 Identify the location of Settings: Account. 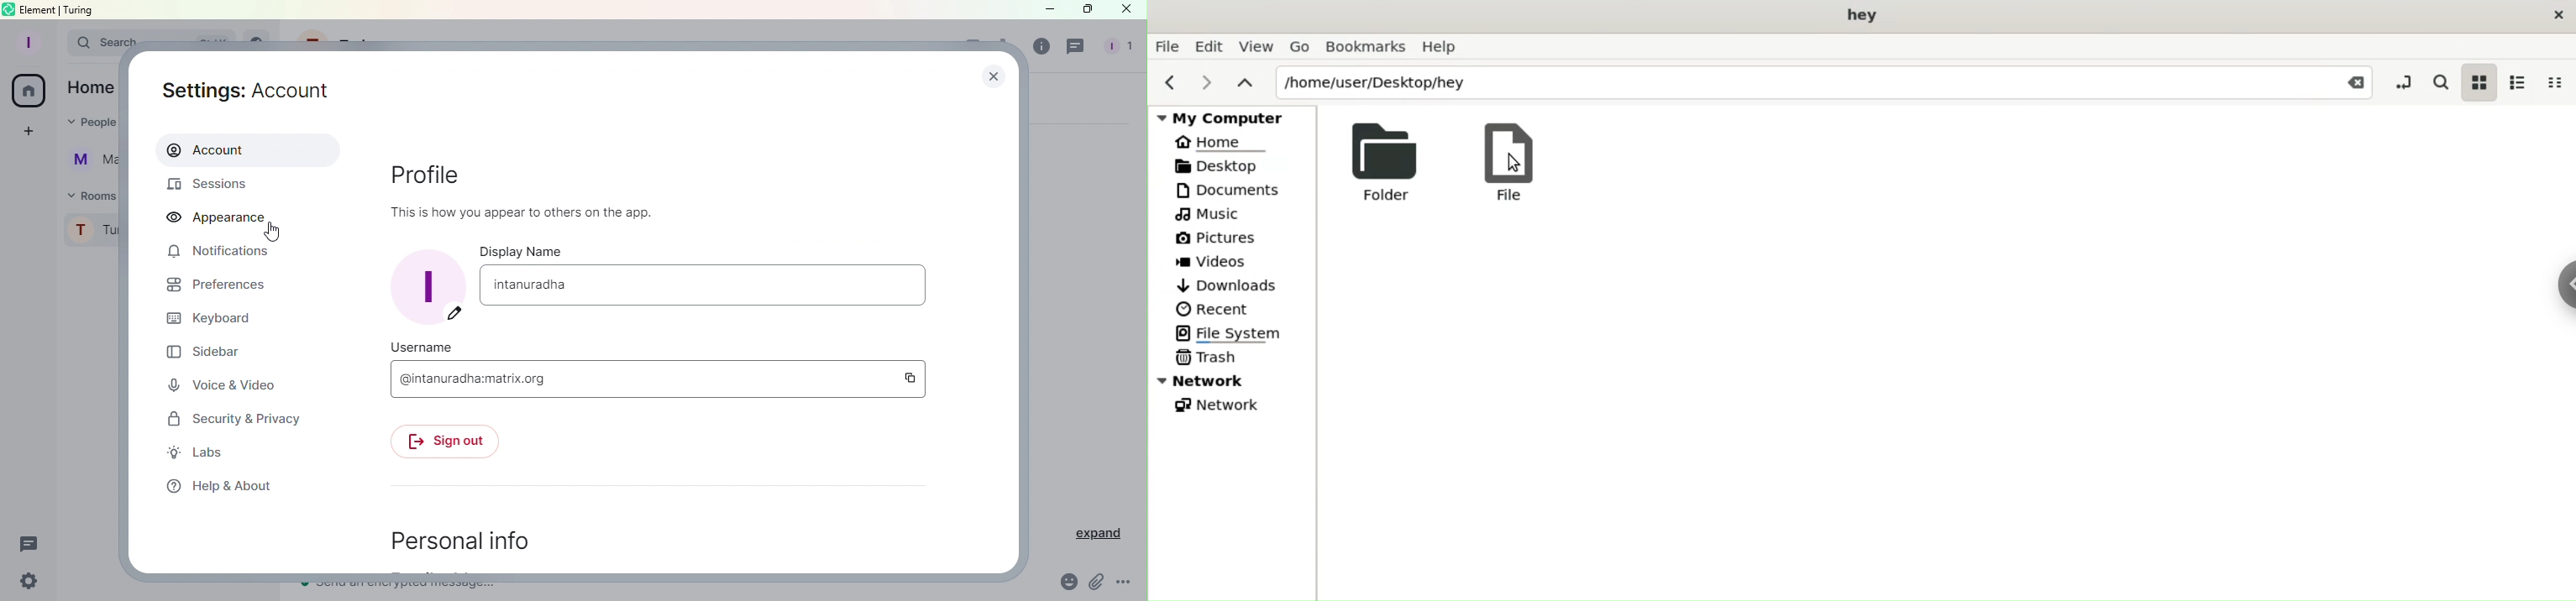
(244, 86).